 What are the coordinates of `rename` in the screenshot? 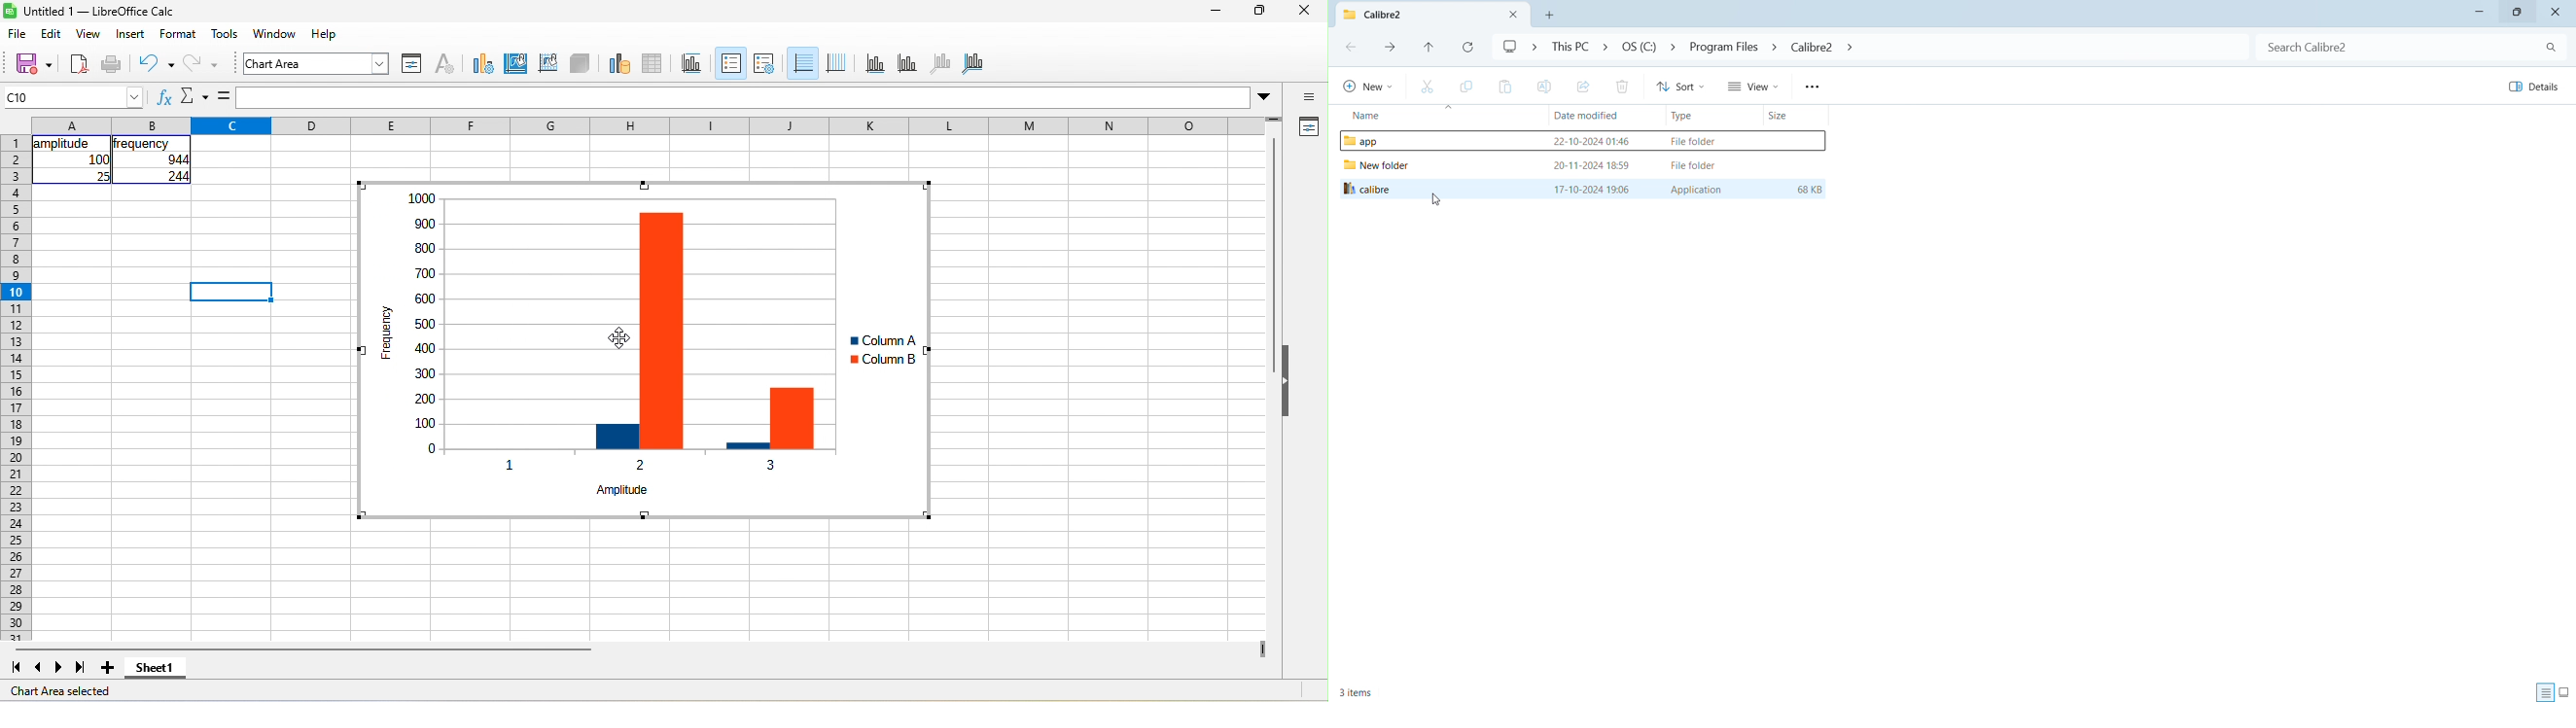 It's located at (1545, 86).